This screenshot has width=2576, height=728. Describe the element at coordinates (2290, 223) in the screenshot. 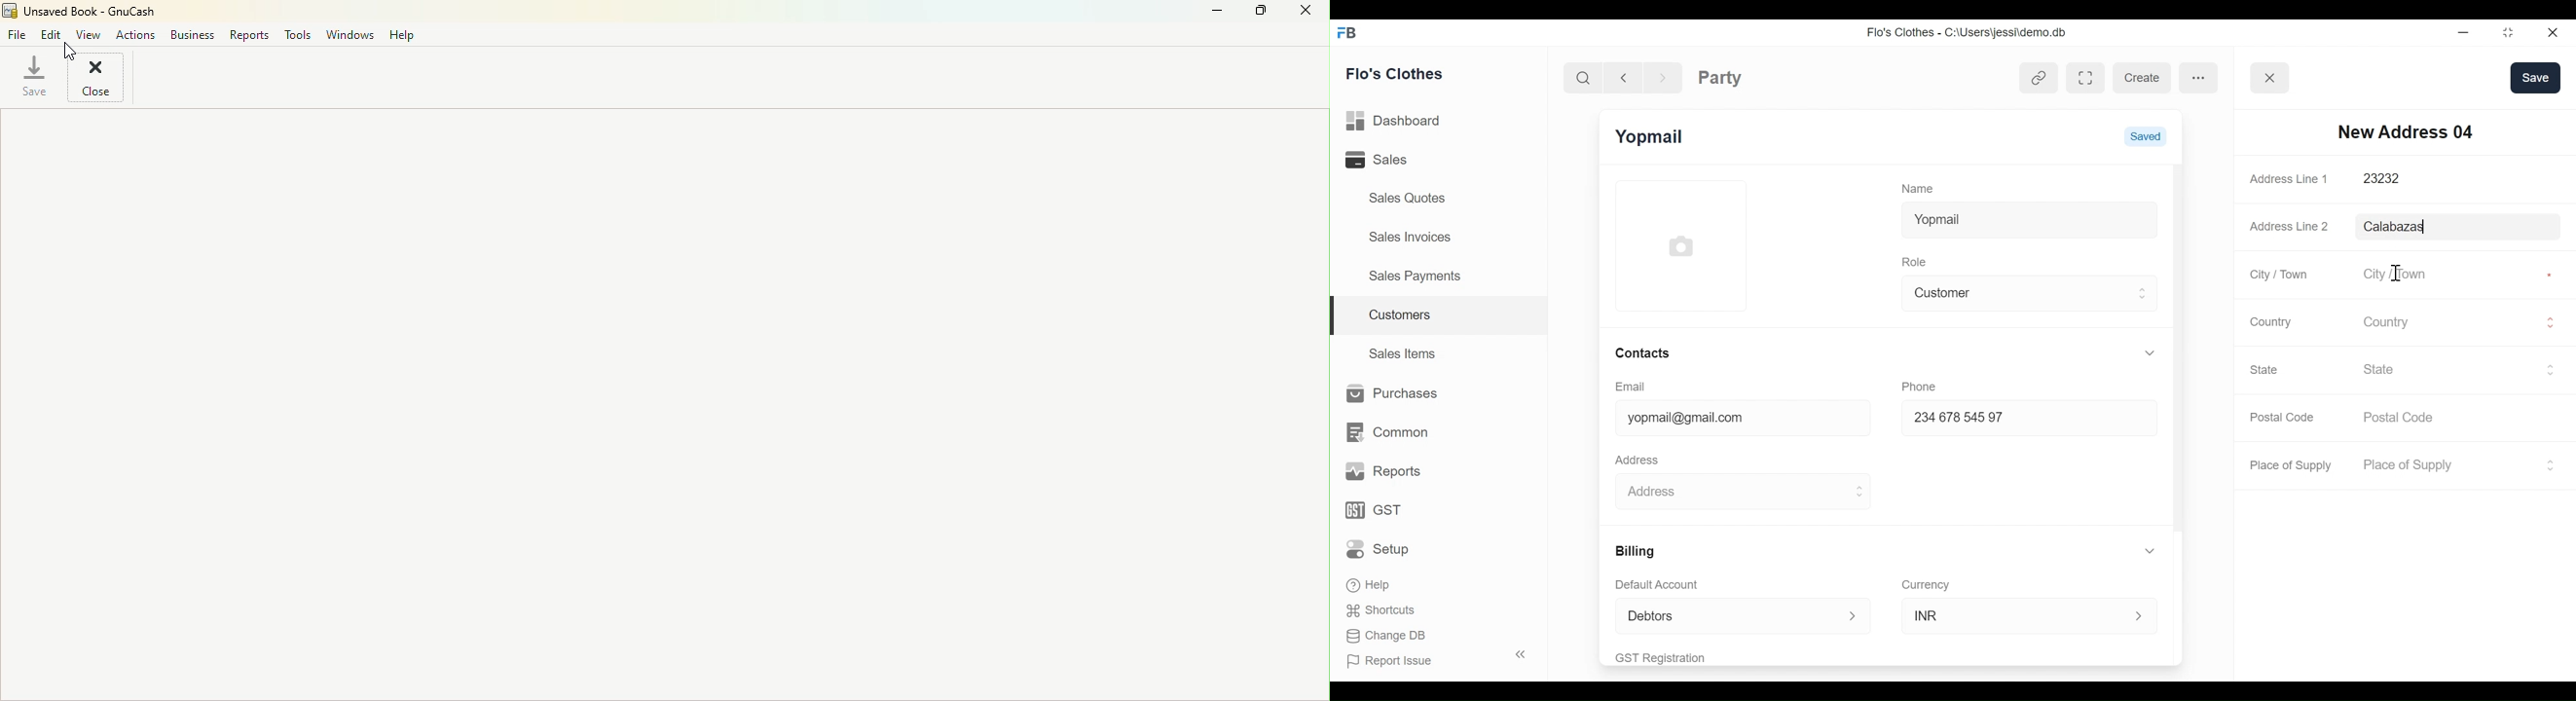

I see `Address Line 2` at that location.